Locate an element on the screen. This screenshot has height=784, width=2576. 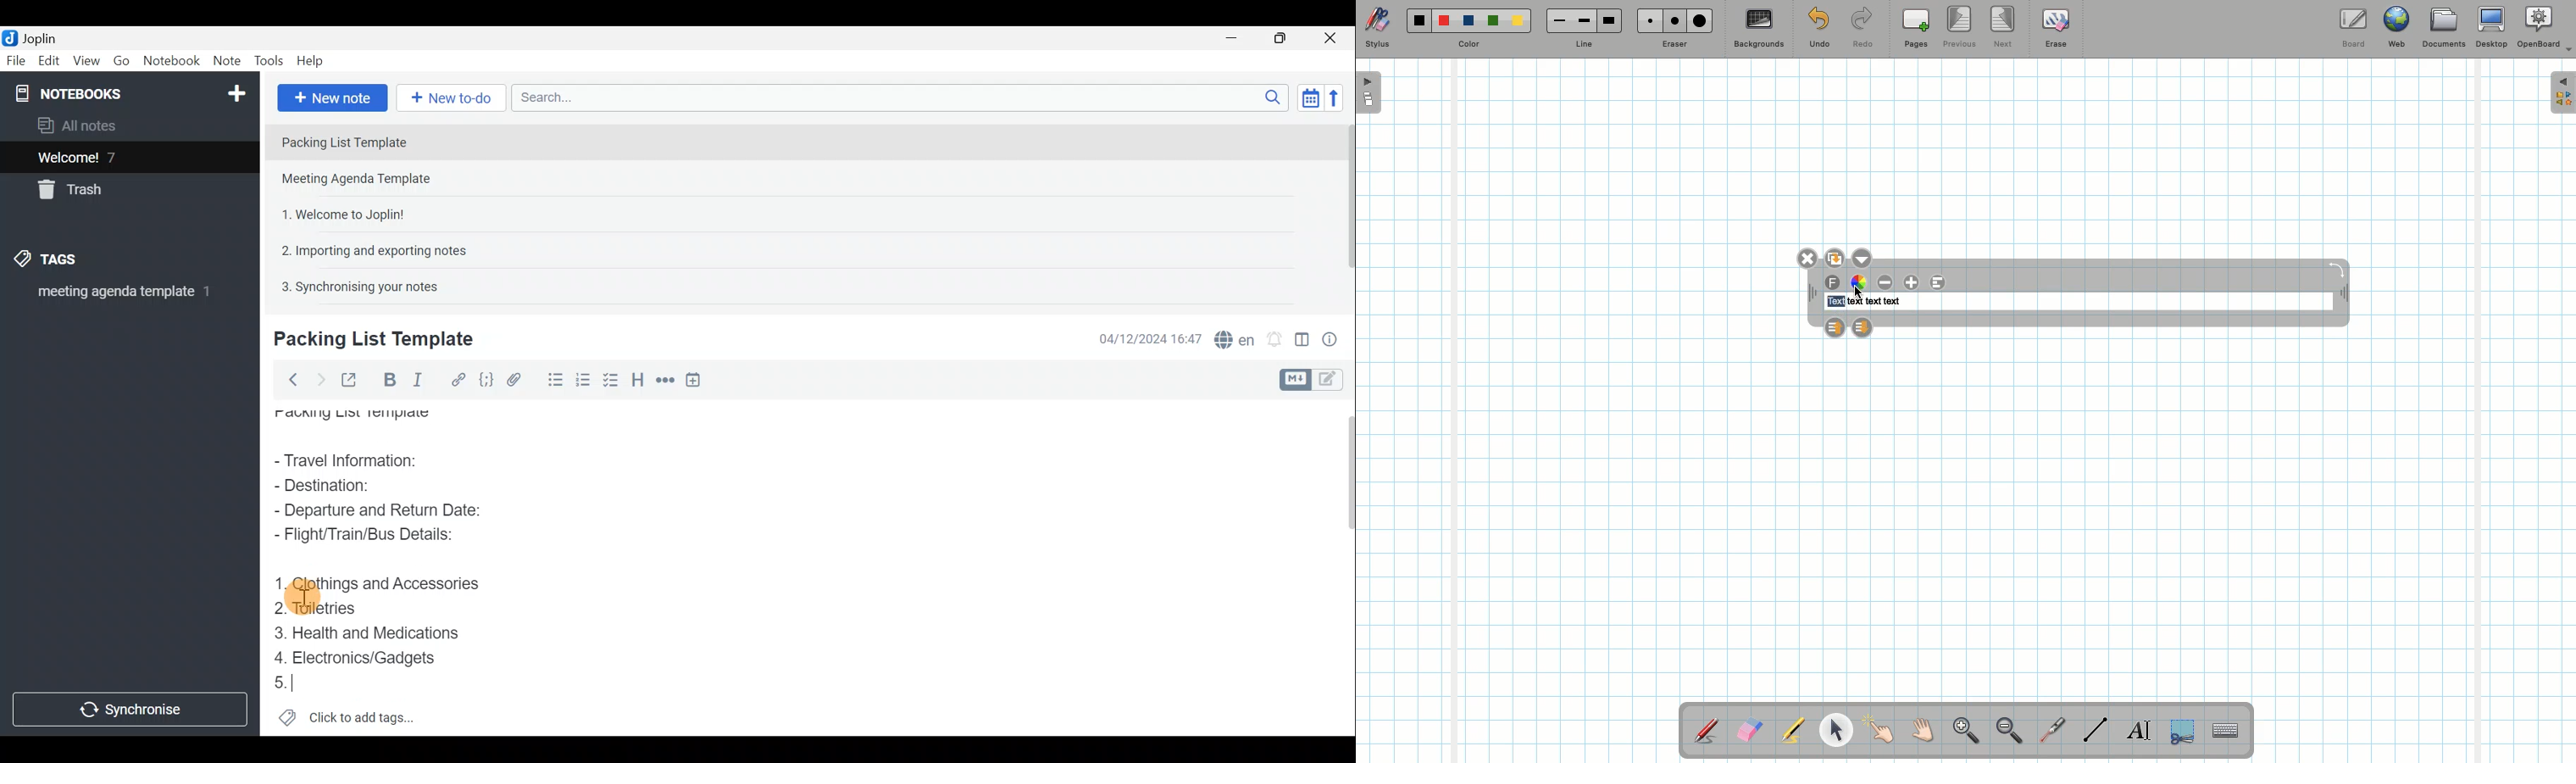
Search bar is located at coordinates (896, 99).